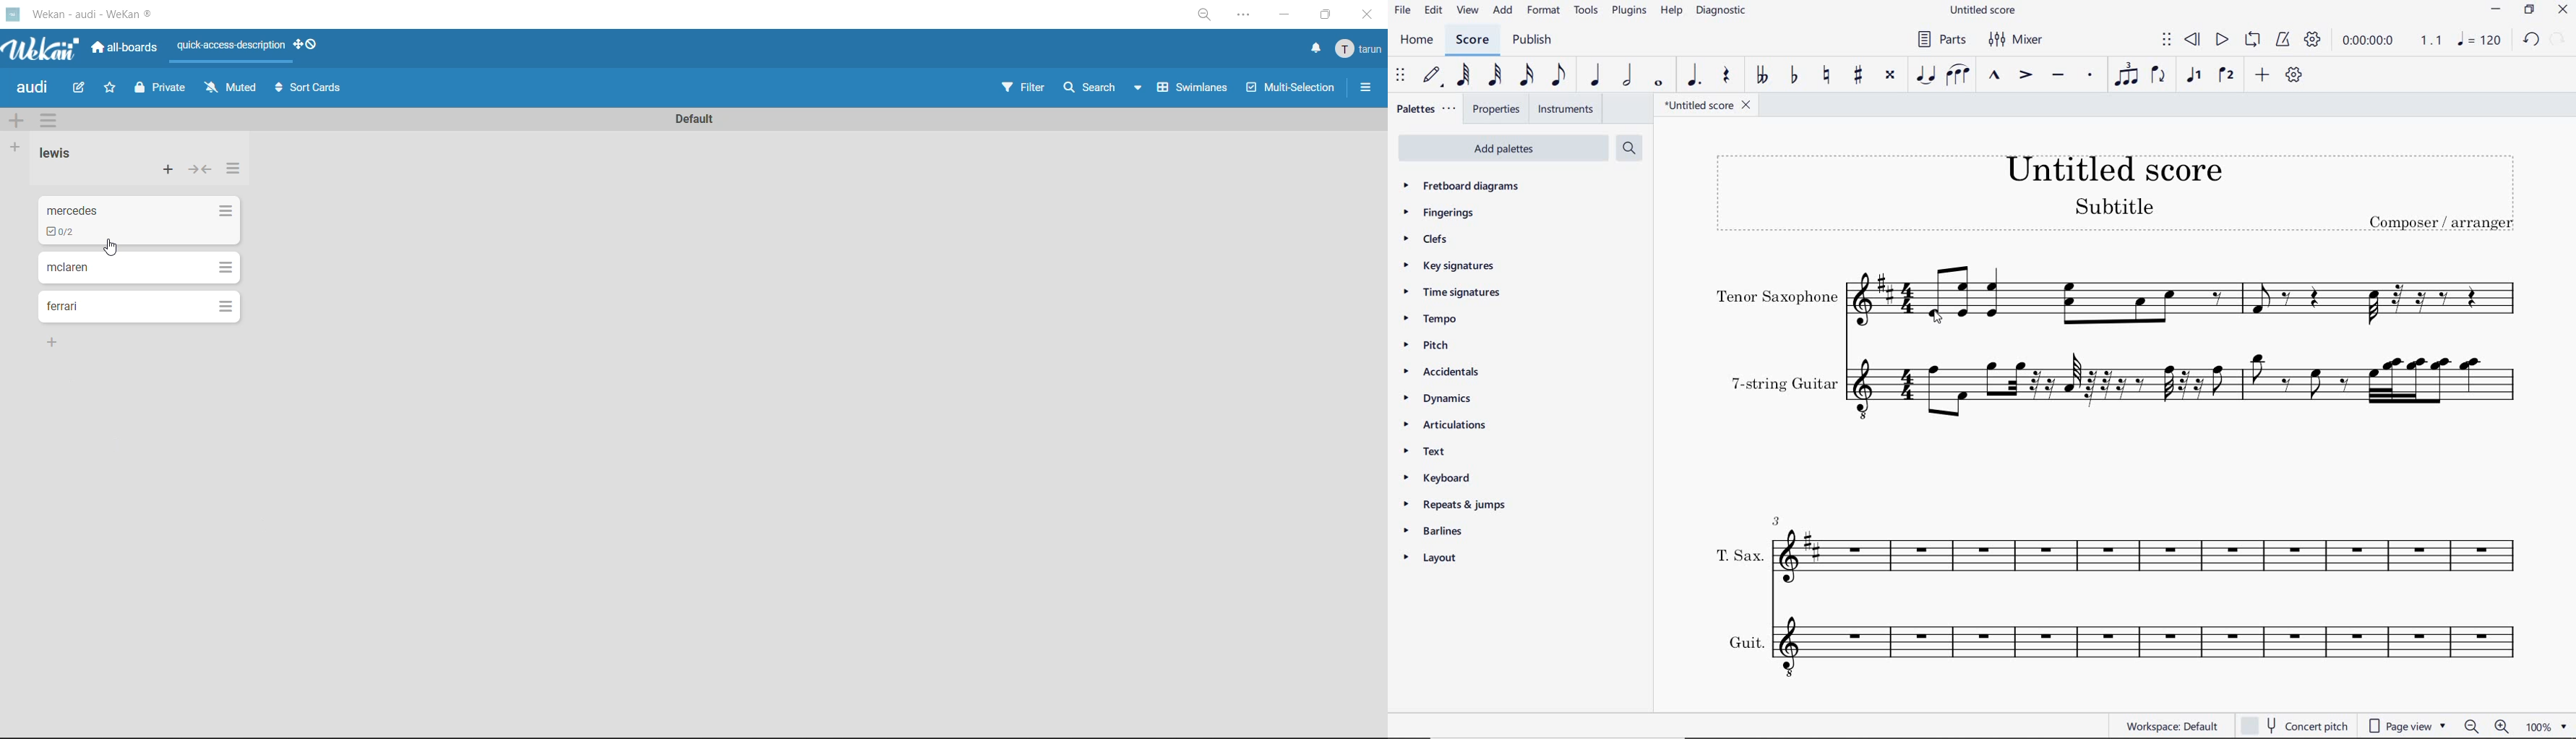  Describe the element at coordinates (1725, 76) in the screenshot. I see `REST` at that location.